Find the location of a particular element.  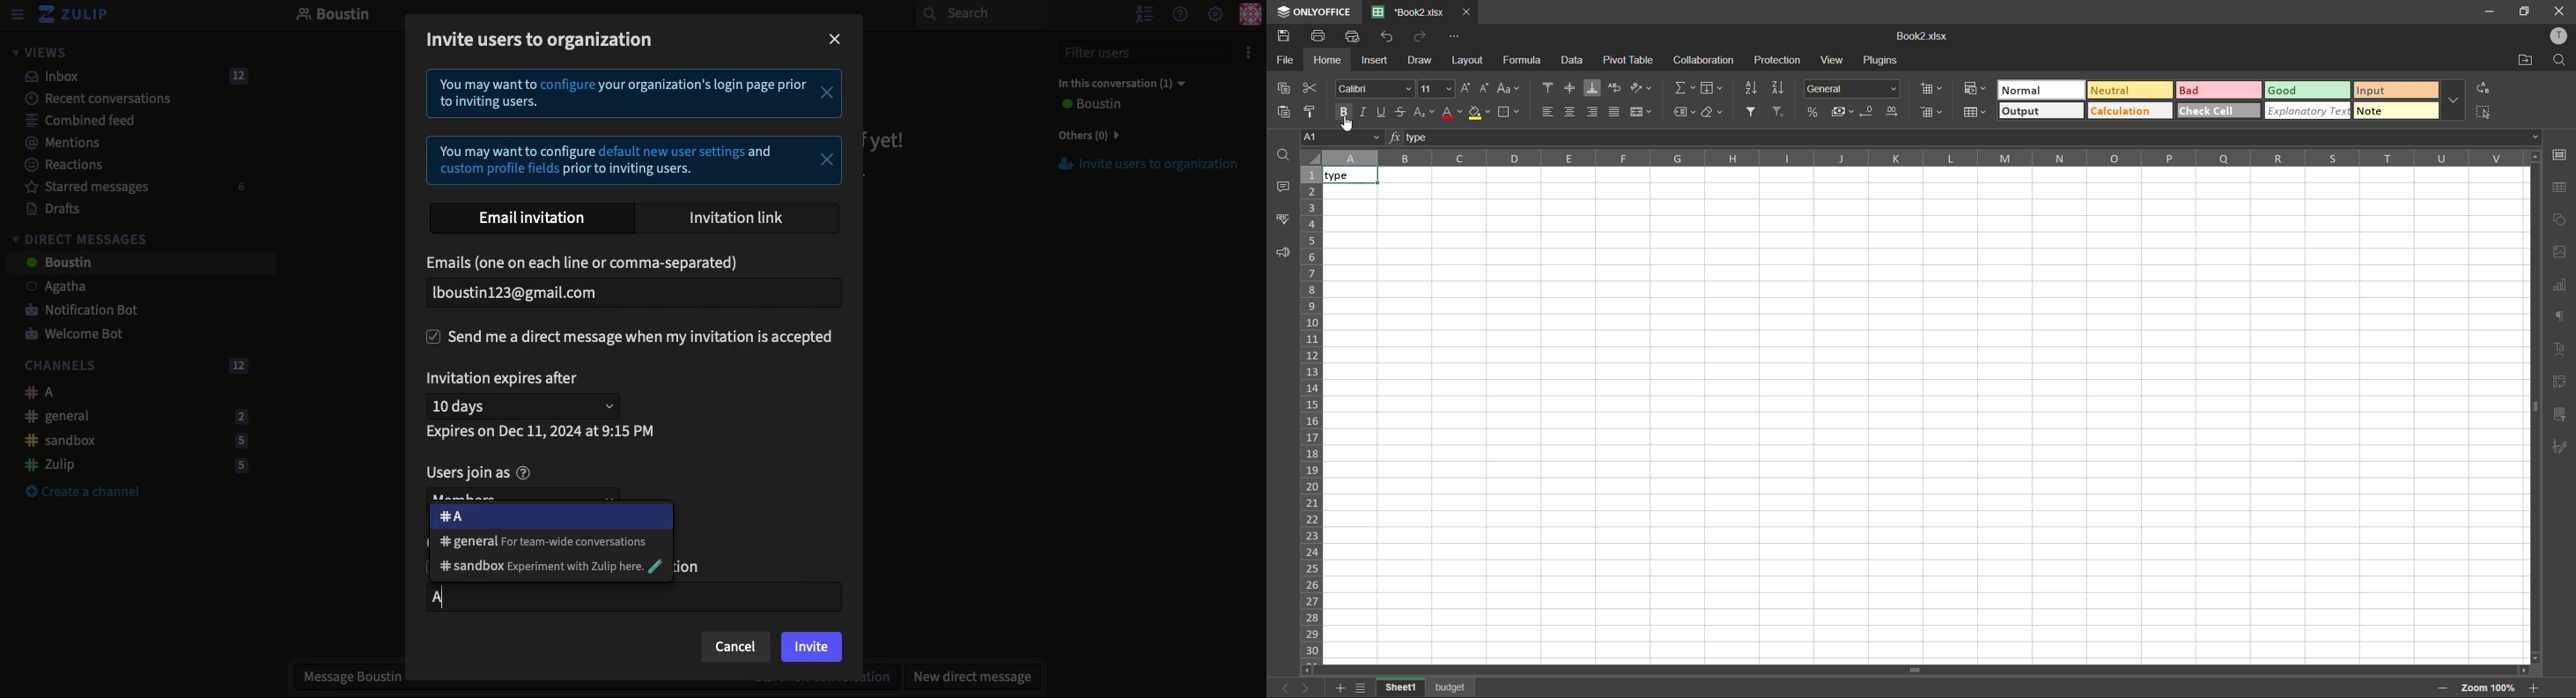

good is located at coordinates (2310, 92).